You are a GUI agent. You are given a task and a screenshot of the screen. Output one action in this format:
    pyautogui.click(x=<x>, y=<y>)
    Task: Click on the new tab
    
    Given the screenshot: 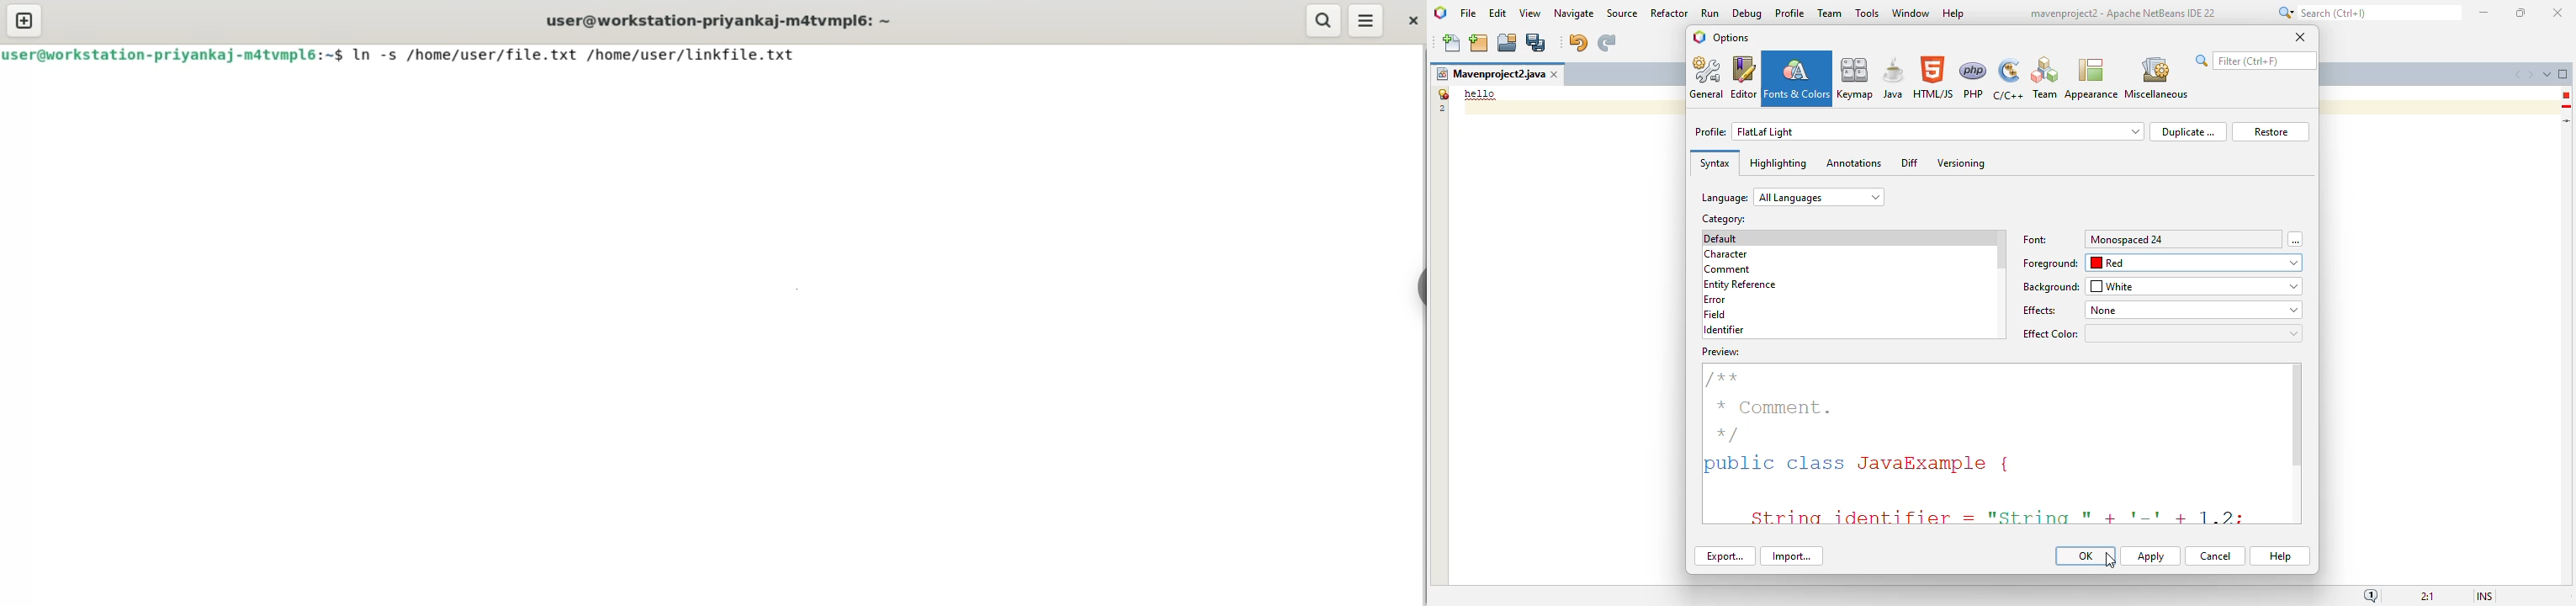 What is the action you would take?
    pyautogui.click(x=25, y=19)
    